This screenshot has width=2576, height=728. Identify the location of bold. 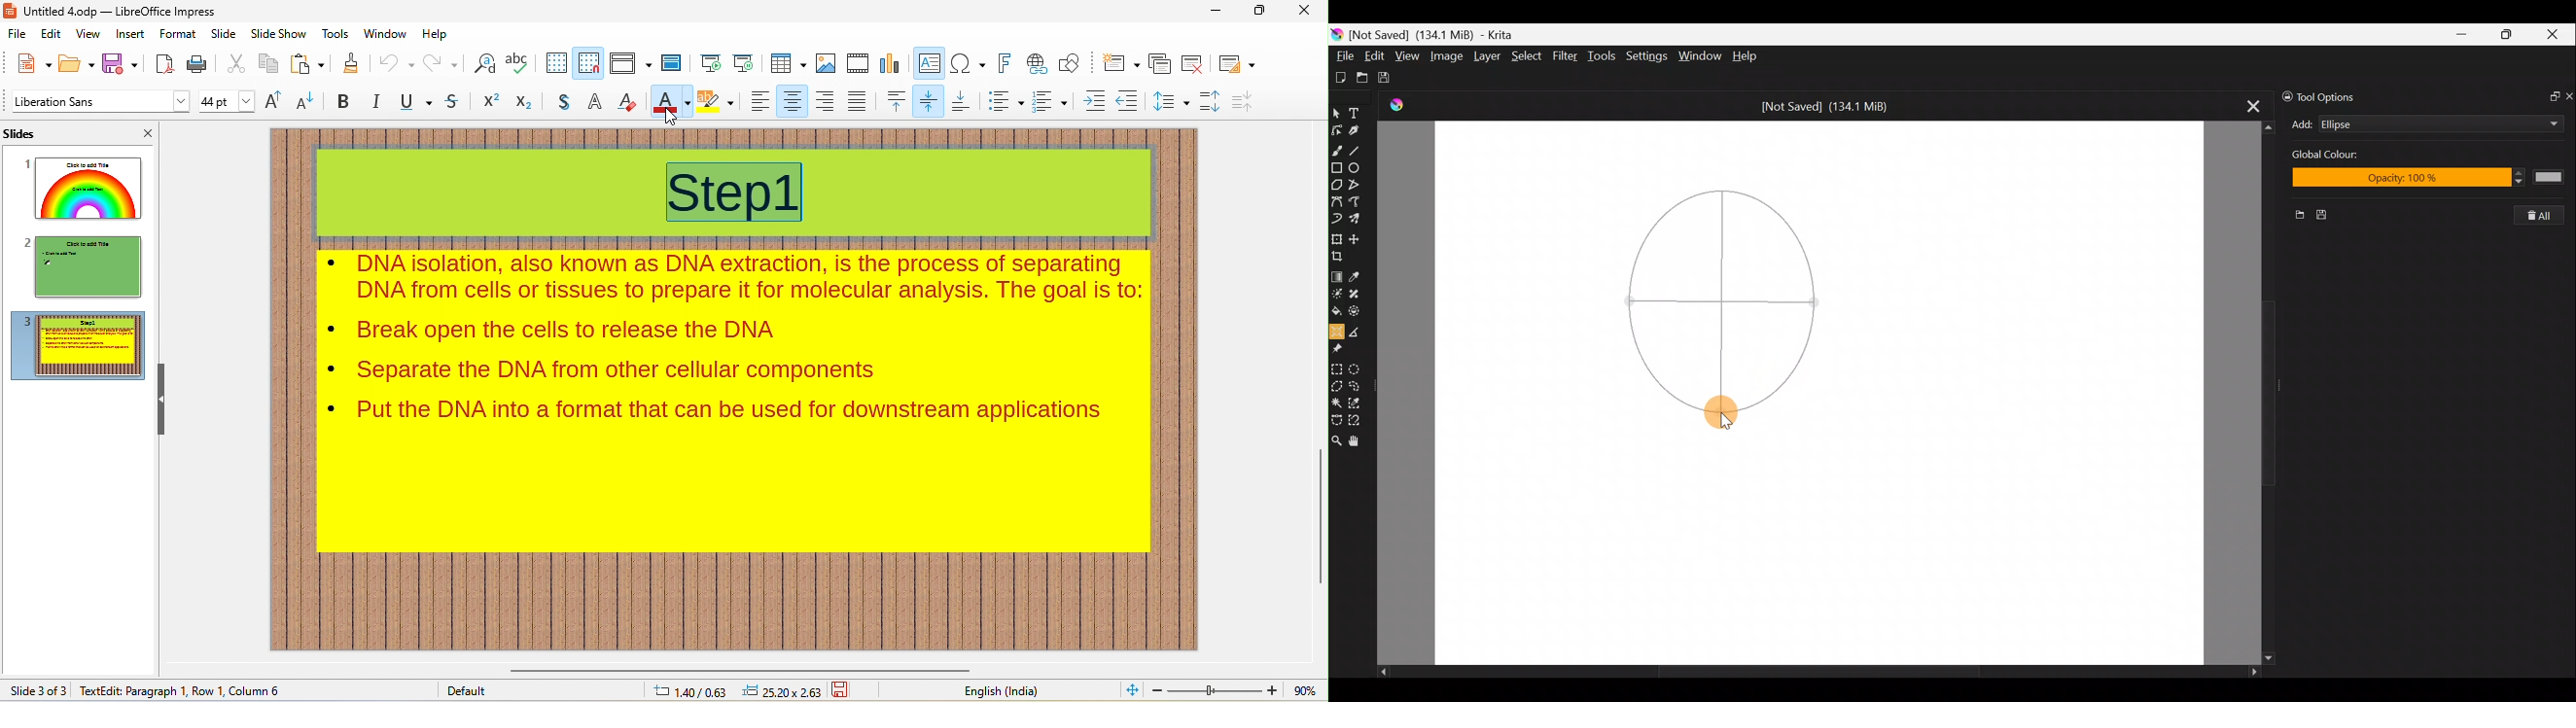
(343, 101).